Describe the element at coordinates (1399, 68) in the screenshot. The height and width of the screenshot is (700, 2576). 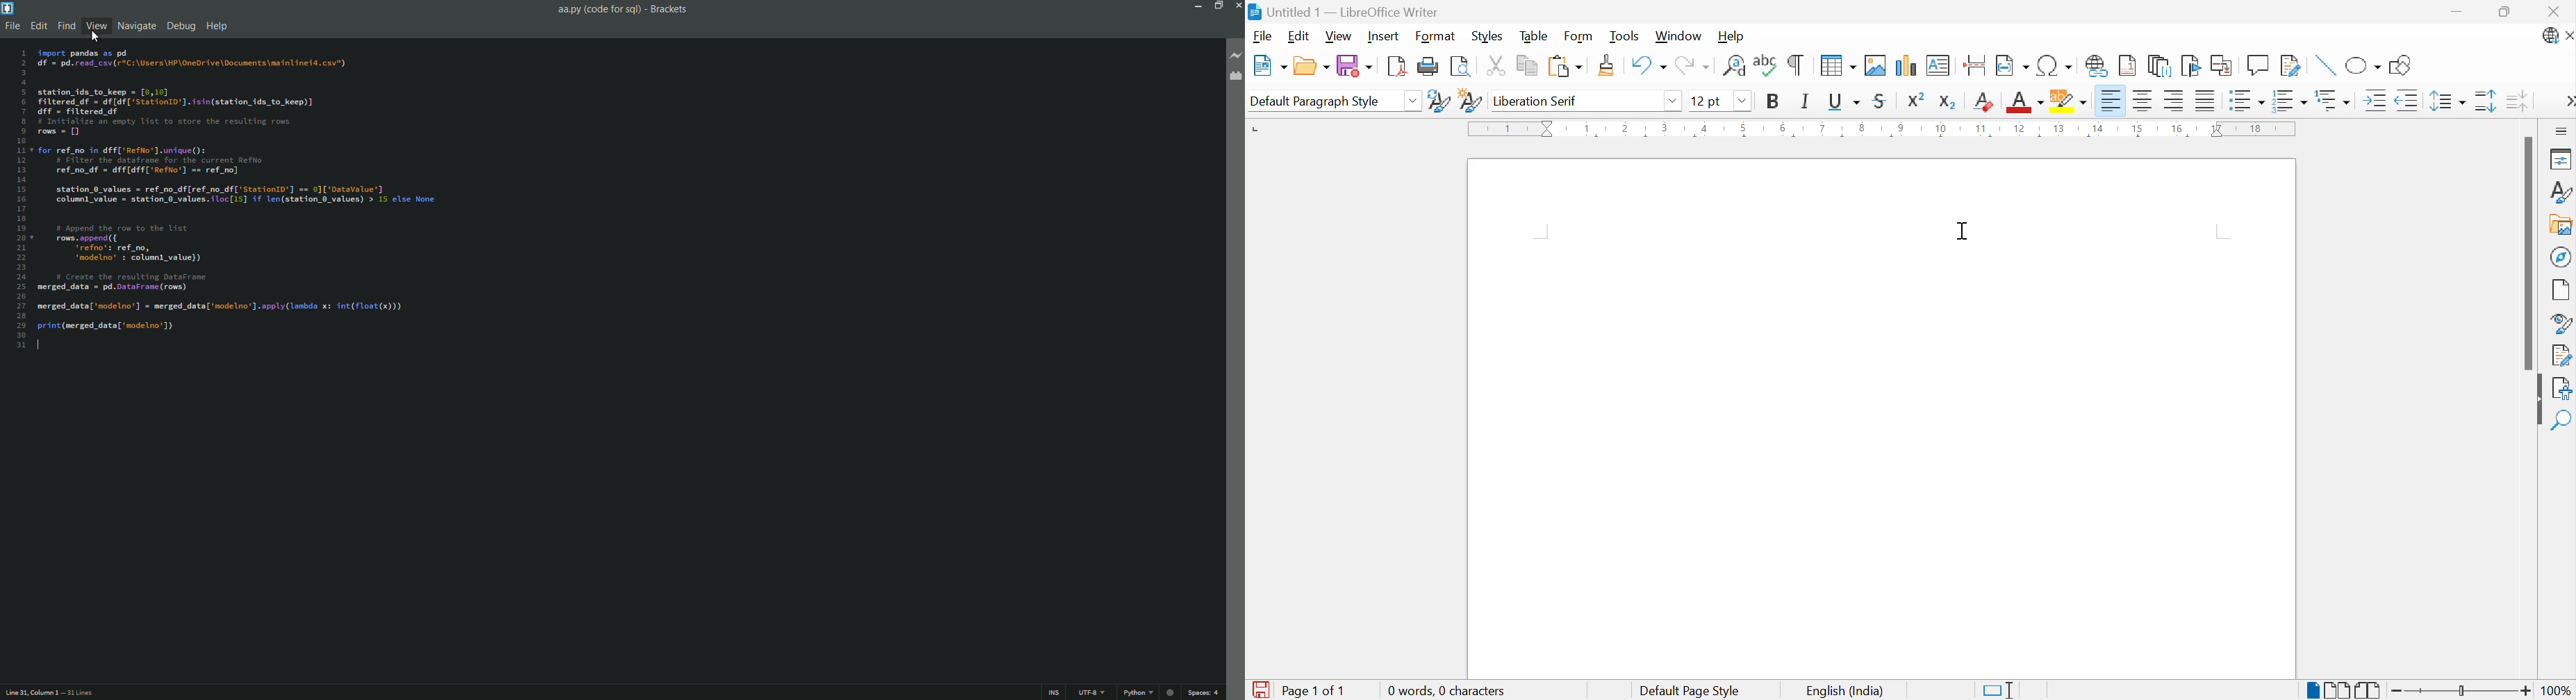
I see `Export as PDF` at that location.